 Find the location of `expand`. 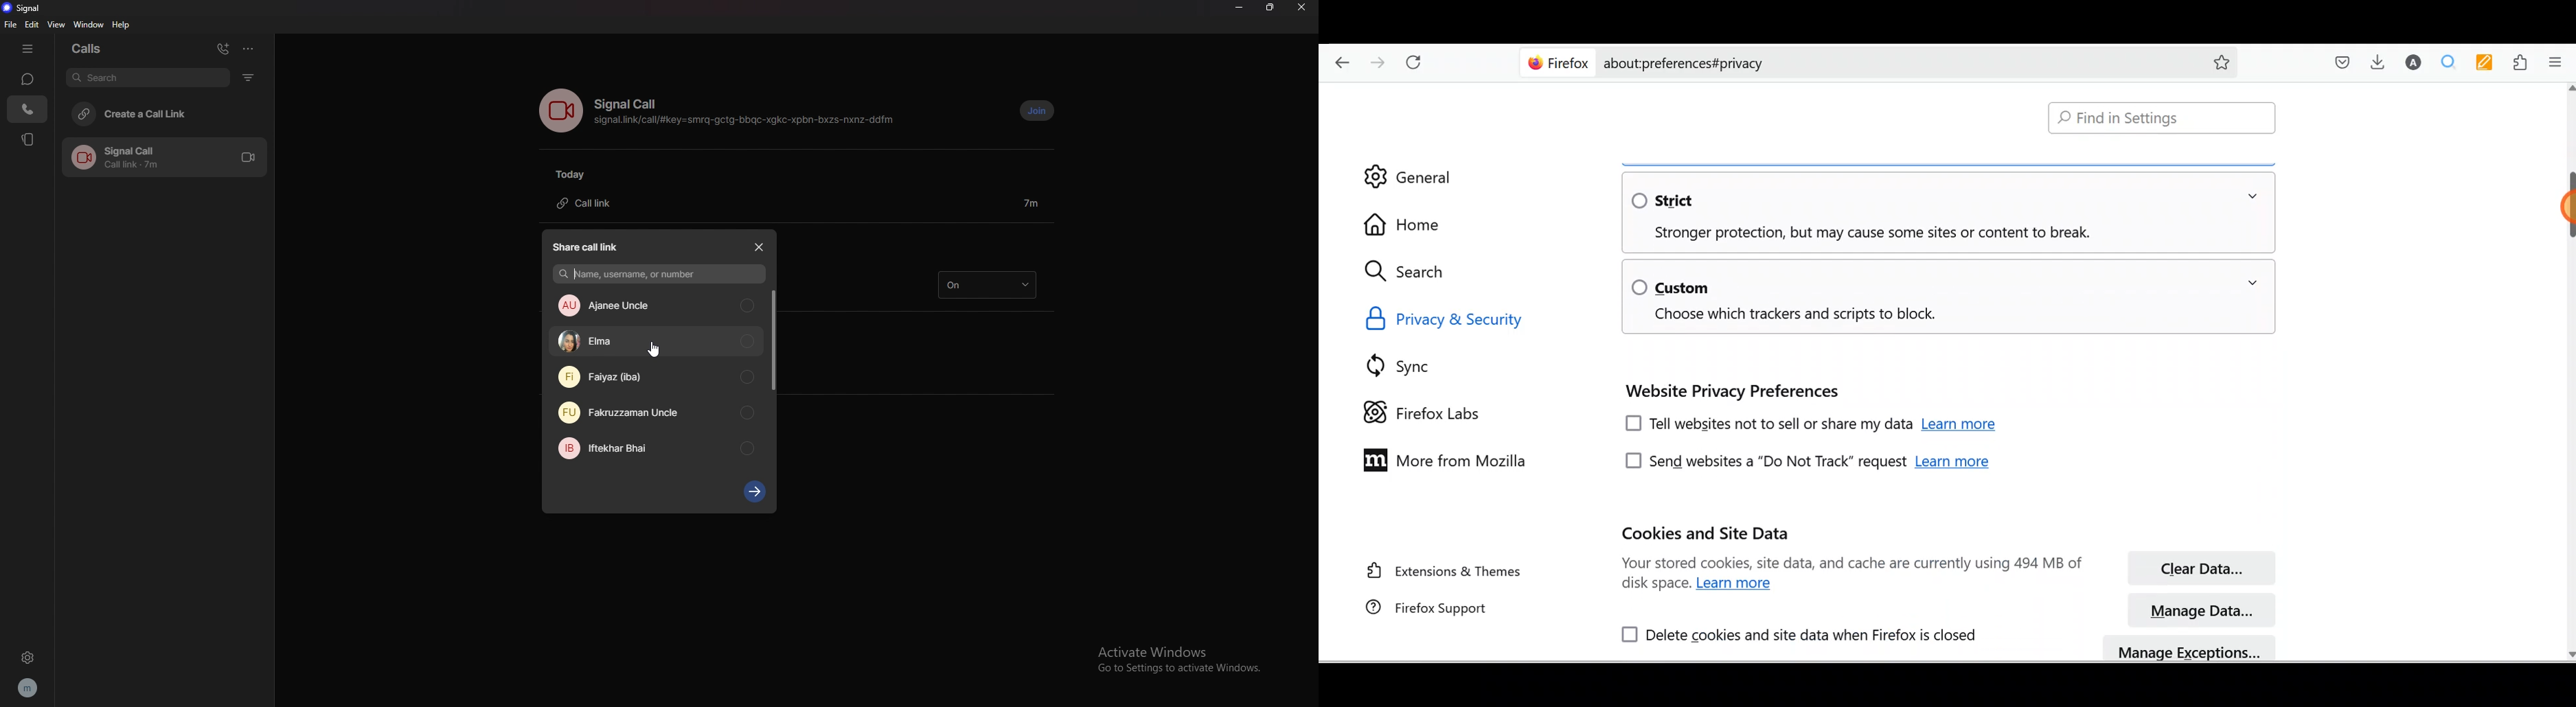

expand is located at coordinates (2253, 283).